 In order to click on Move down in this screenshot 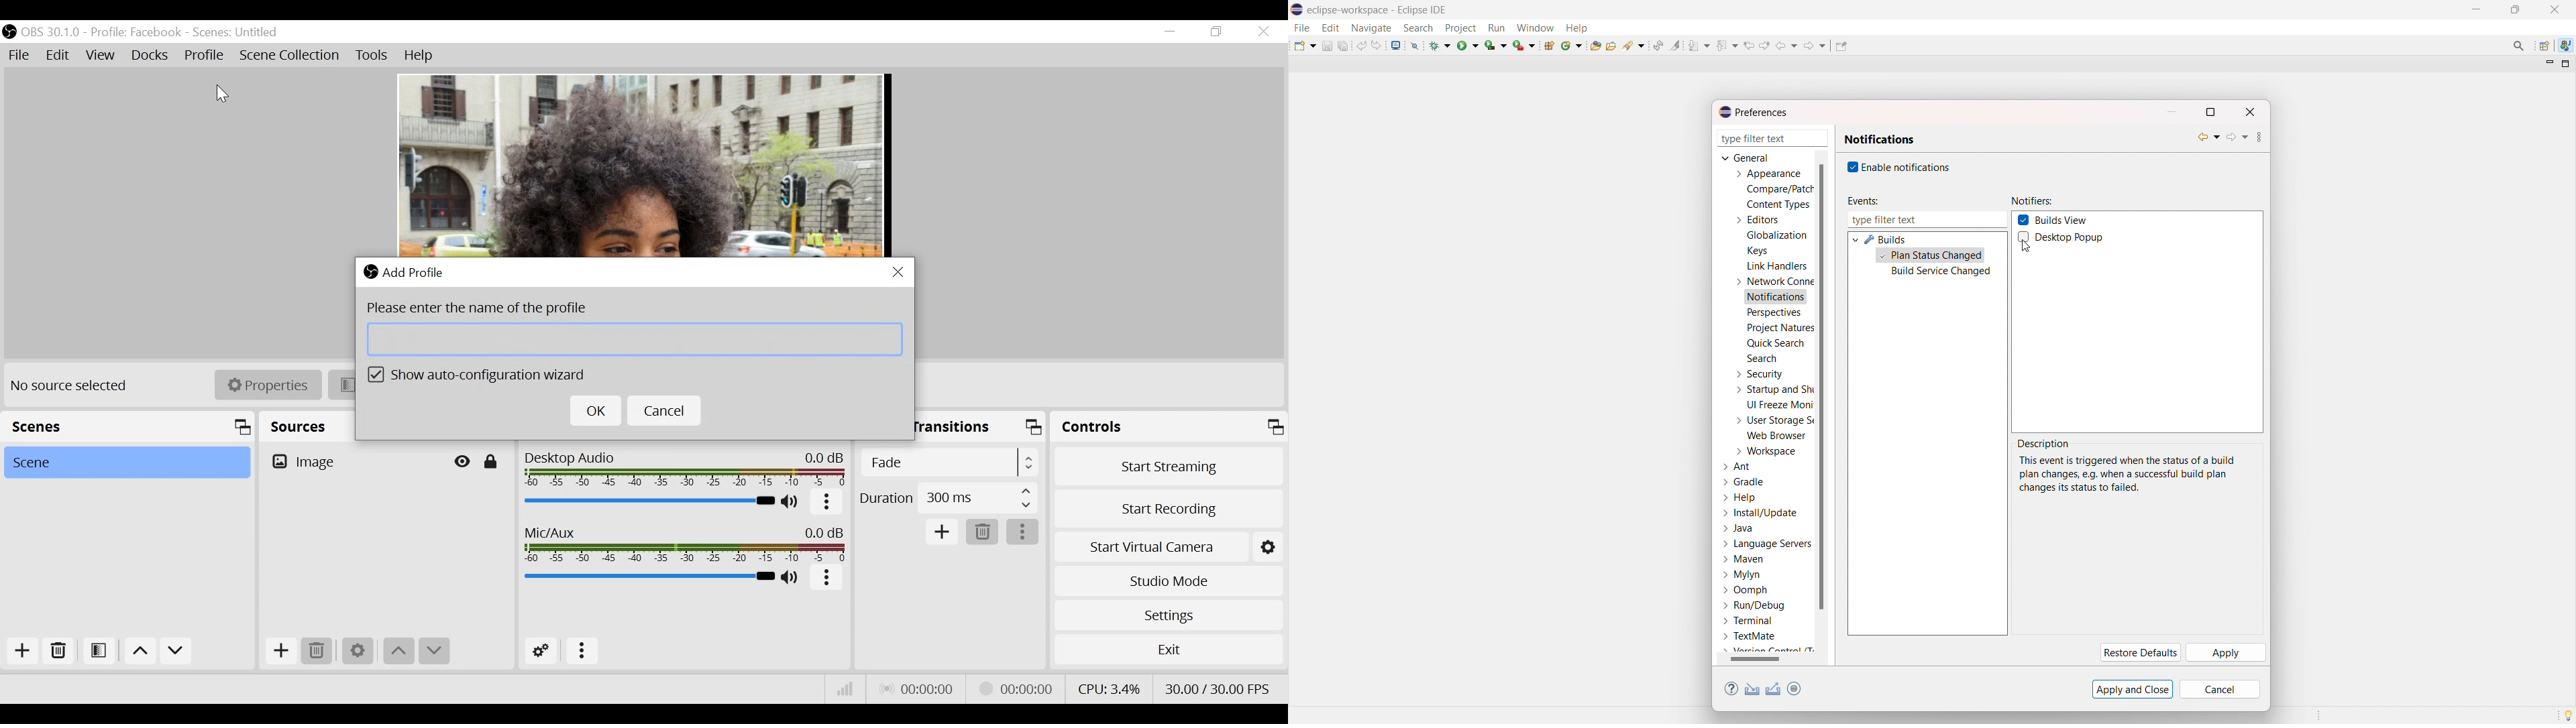, I will do `click(434, 651)`.